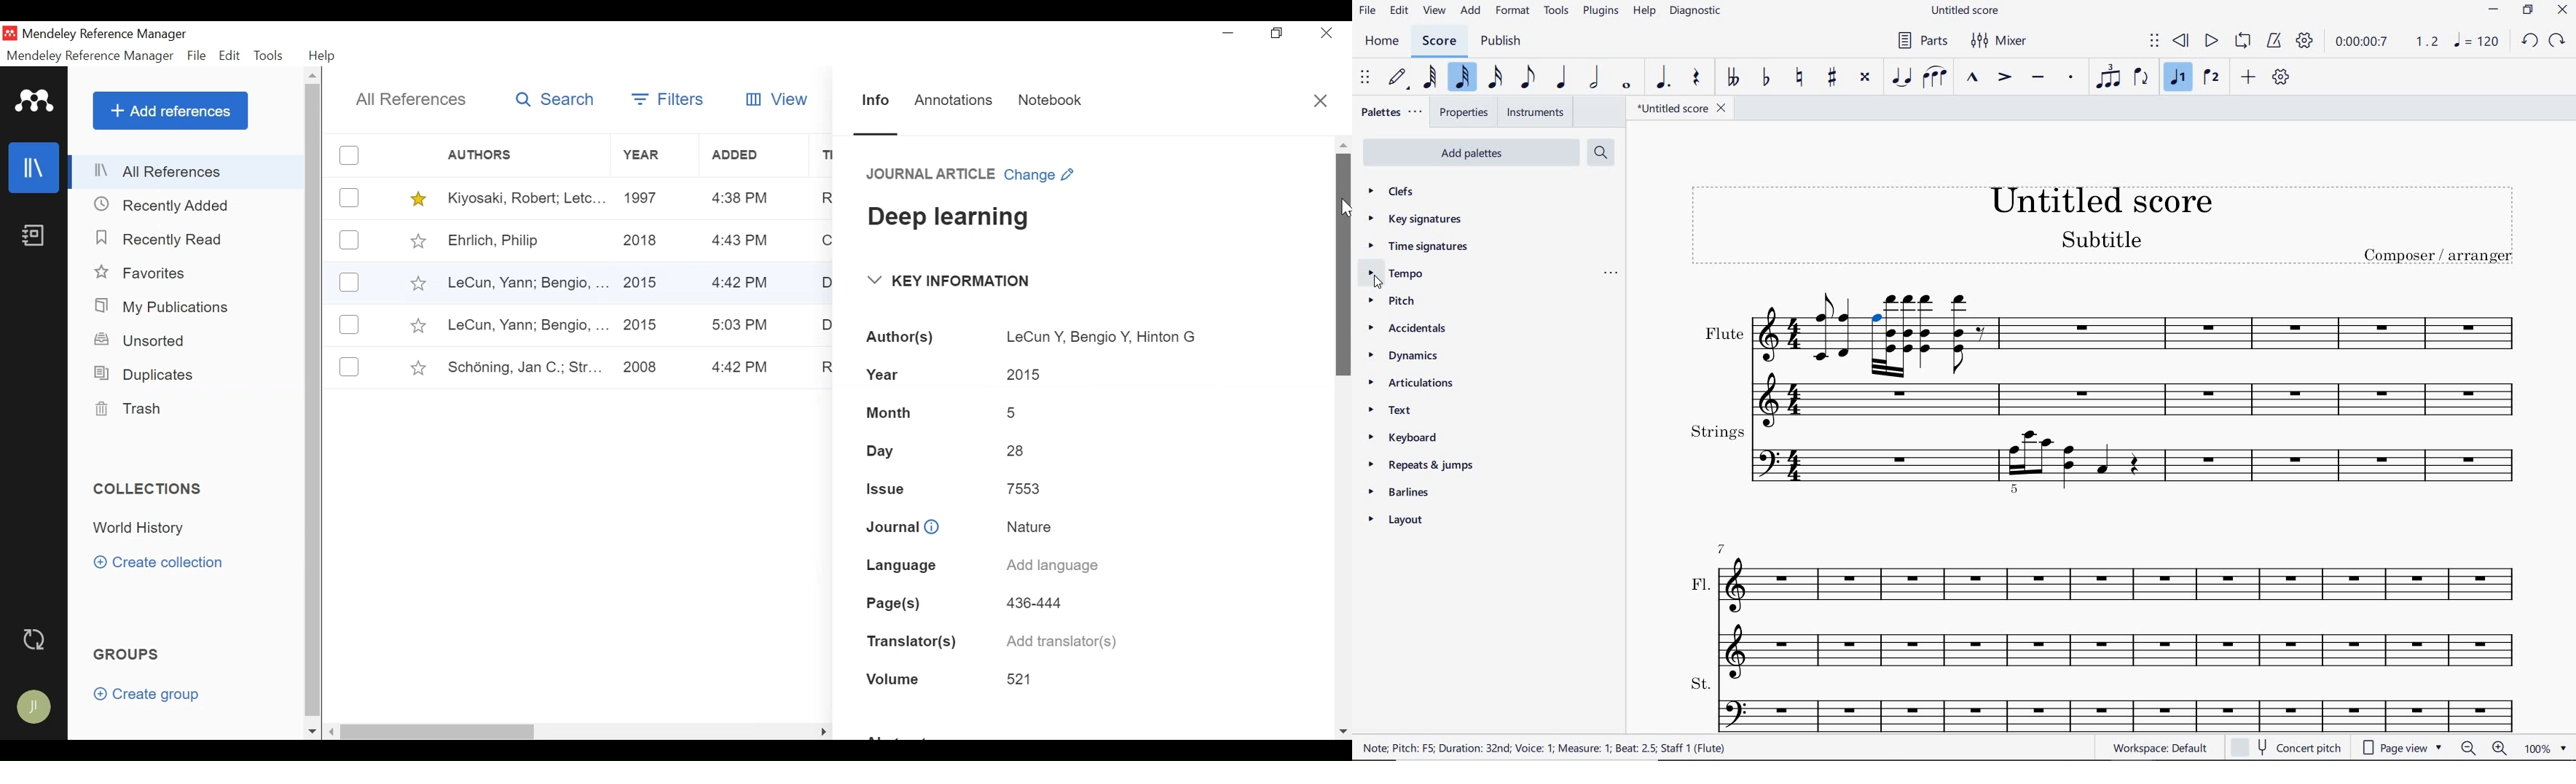 The width and height of the screenshot is (2576, 784). Describe the element at coordinates (170, 111) in the screenshot. I see `Add References` at that location.